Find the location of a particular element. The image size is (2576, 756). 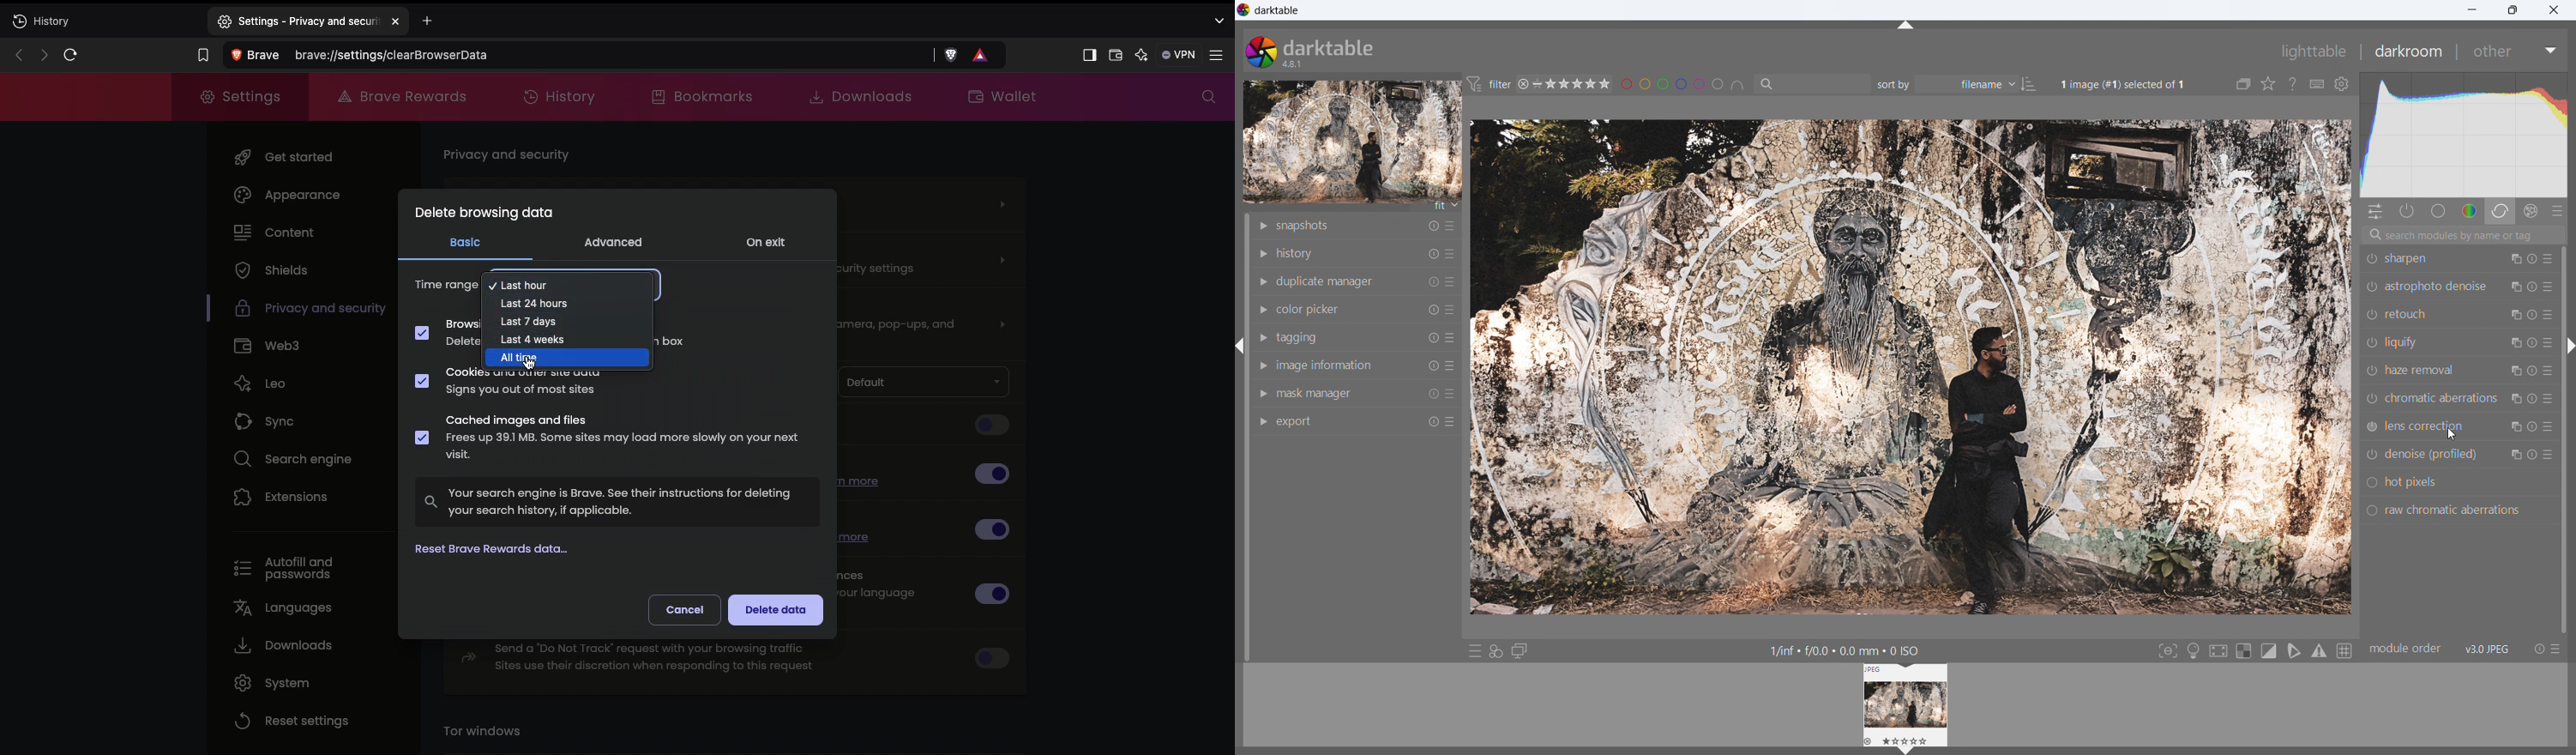

reset is located at coordinates (1432, 366).